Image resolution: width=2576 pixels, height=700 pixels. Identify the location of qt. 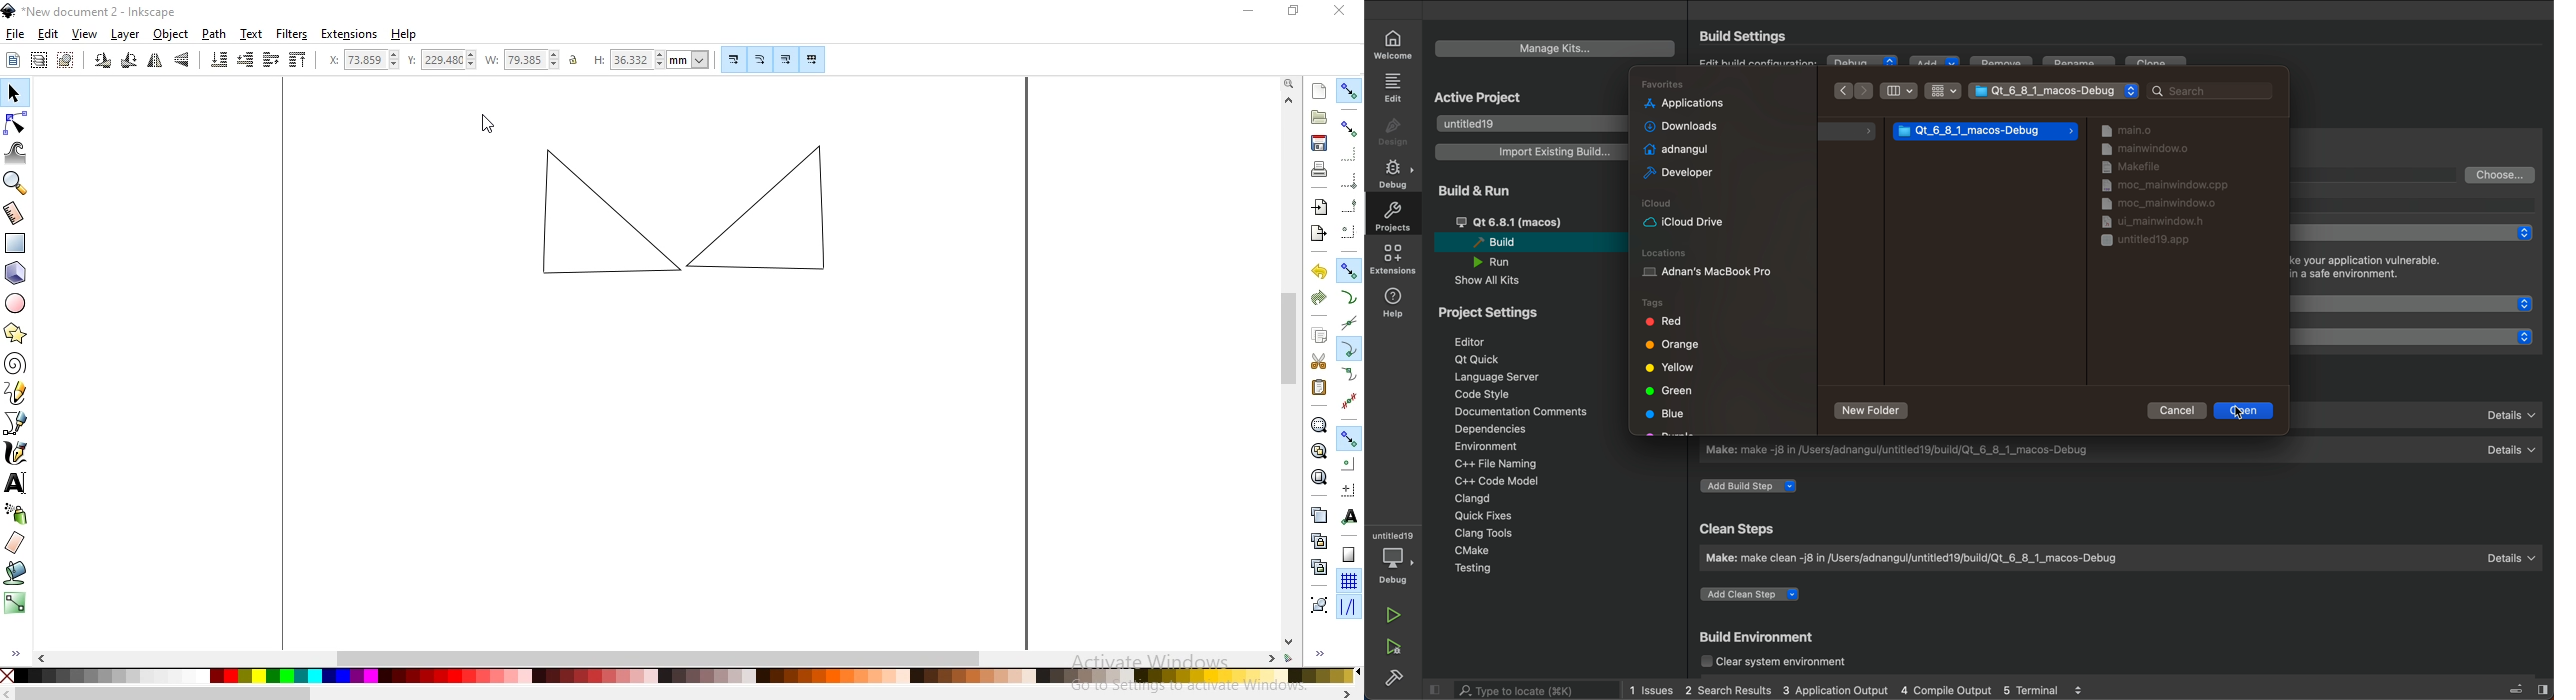
(1530, 222).